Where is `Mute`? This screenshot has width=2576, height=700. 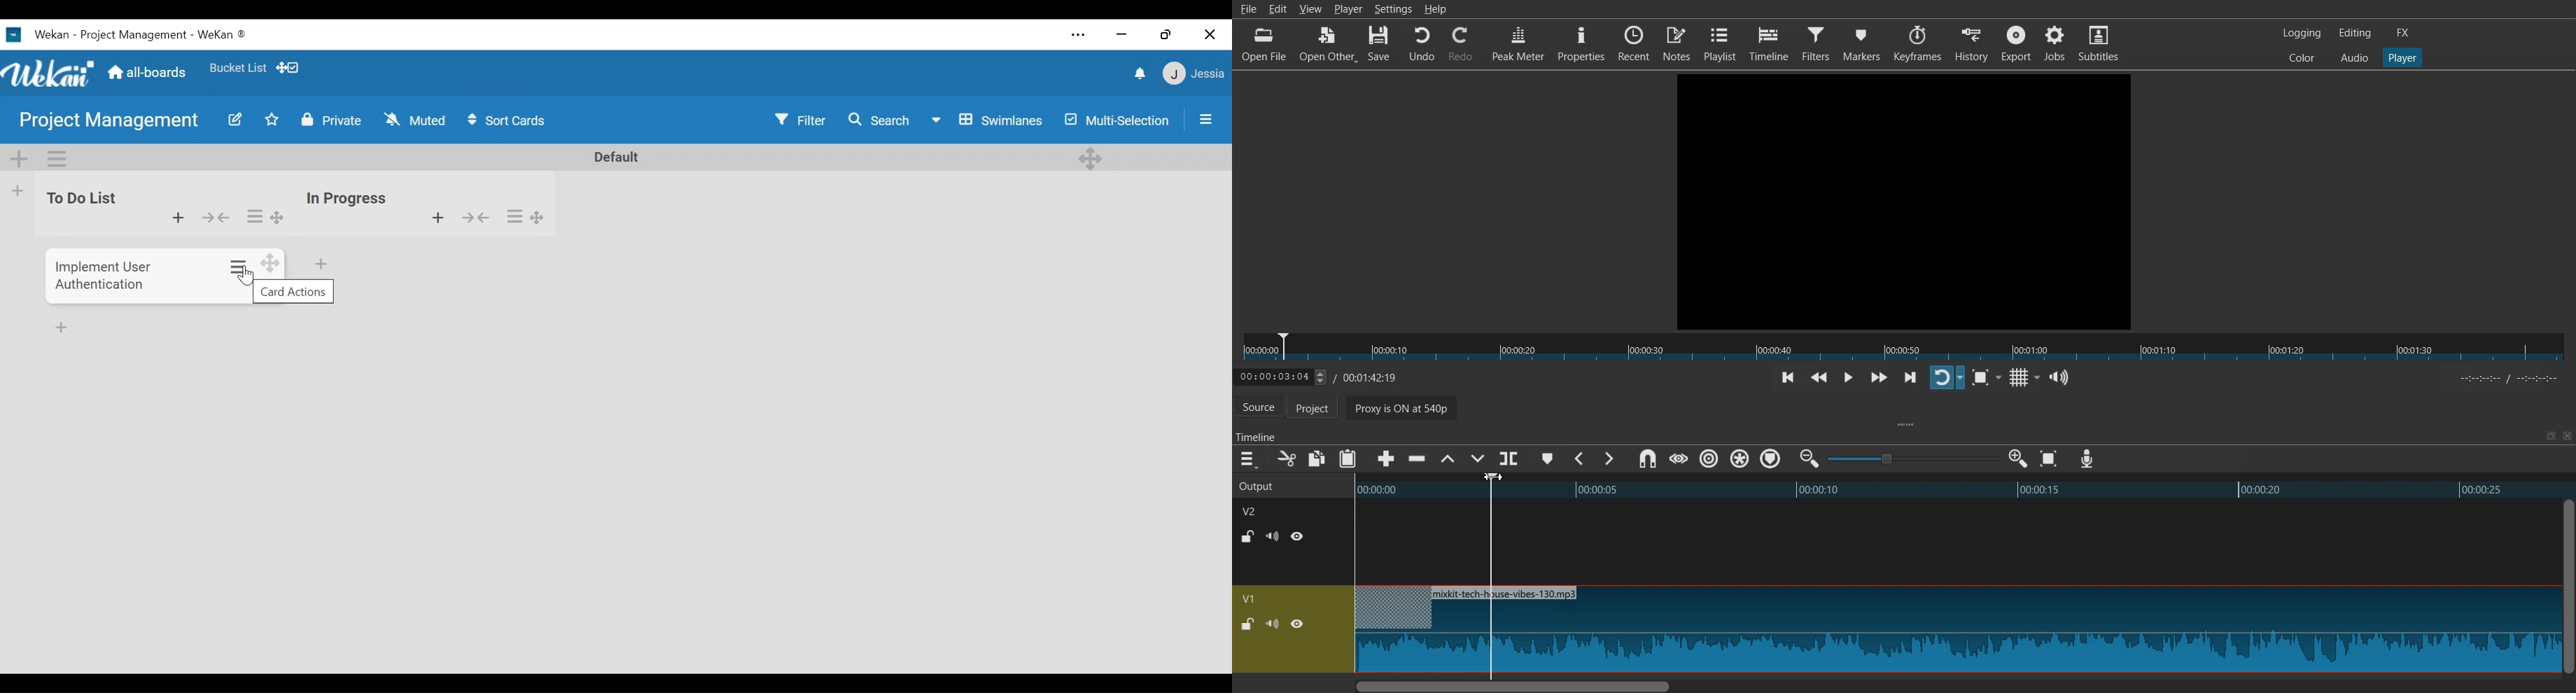
Mute is located at coordinates (1273, 536).